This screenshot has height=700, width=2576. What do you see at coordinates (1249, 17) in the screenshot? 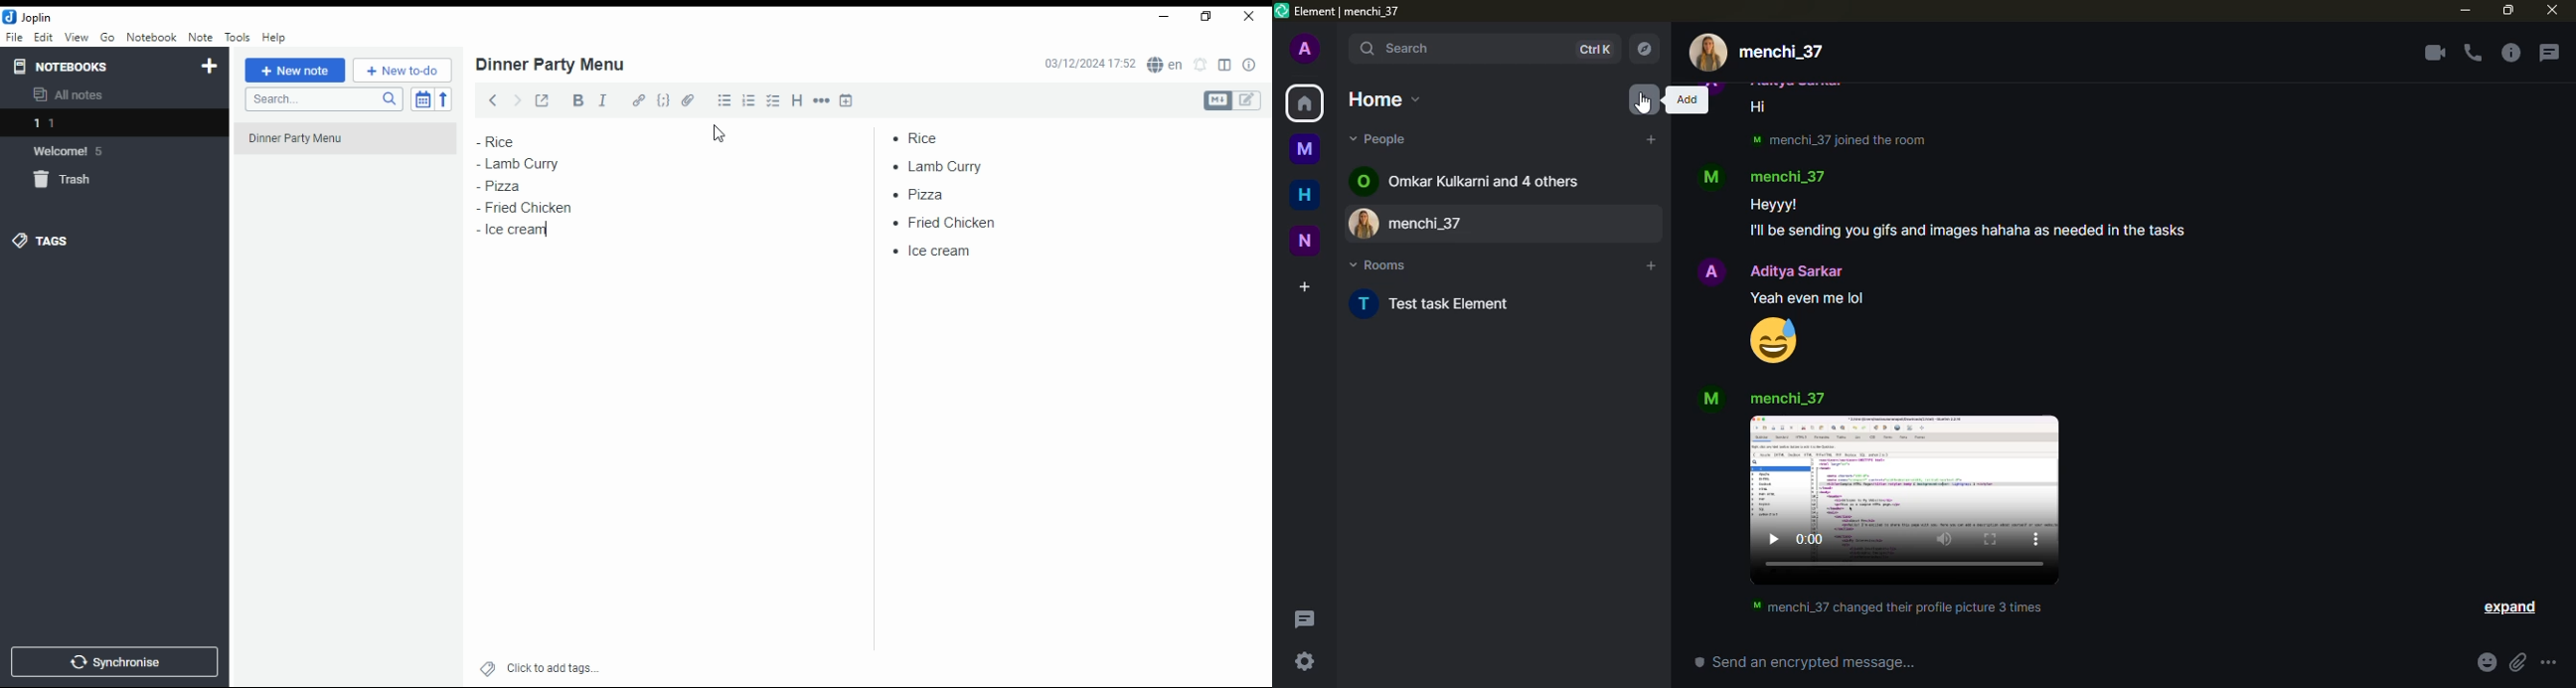
I see `close` at bounding box center [1249, 17].